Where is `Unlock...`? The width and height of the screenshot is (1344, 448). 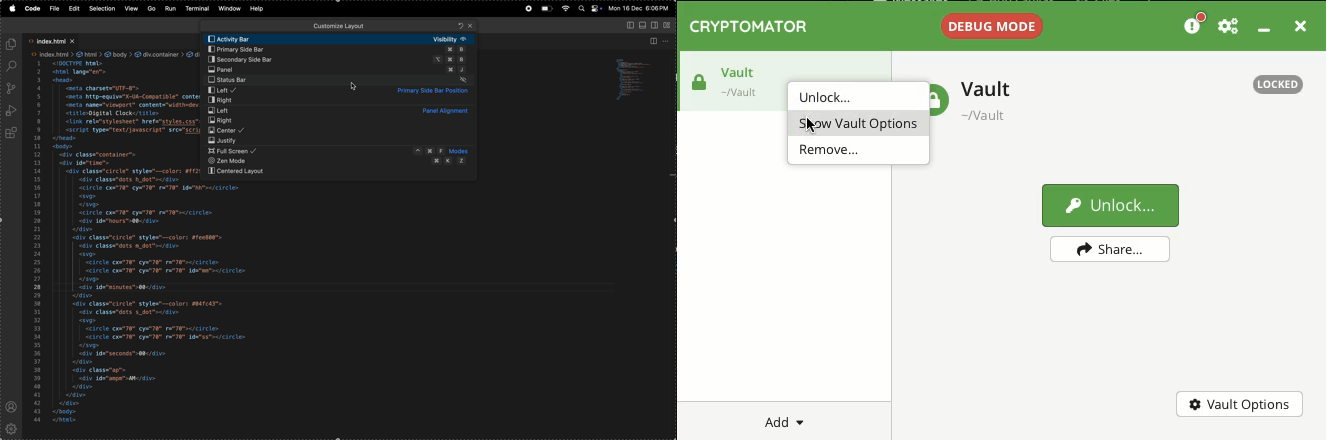 Unlock... is located at coordinates (860, 99).